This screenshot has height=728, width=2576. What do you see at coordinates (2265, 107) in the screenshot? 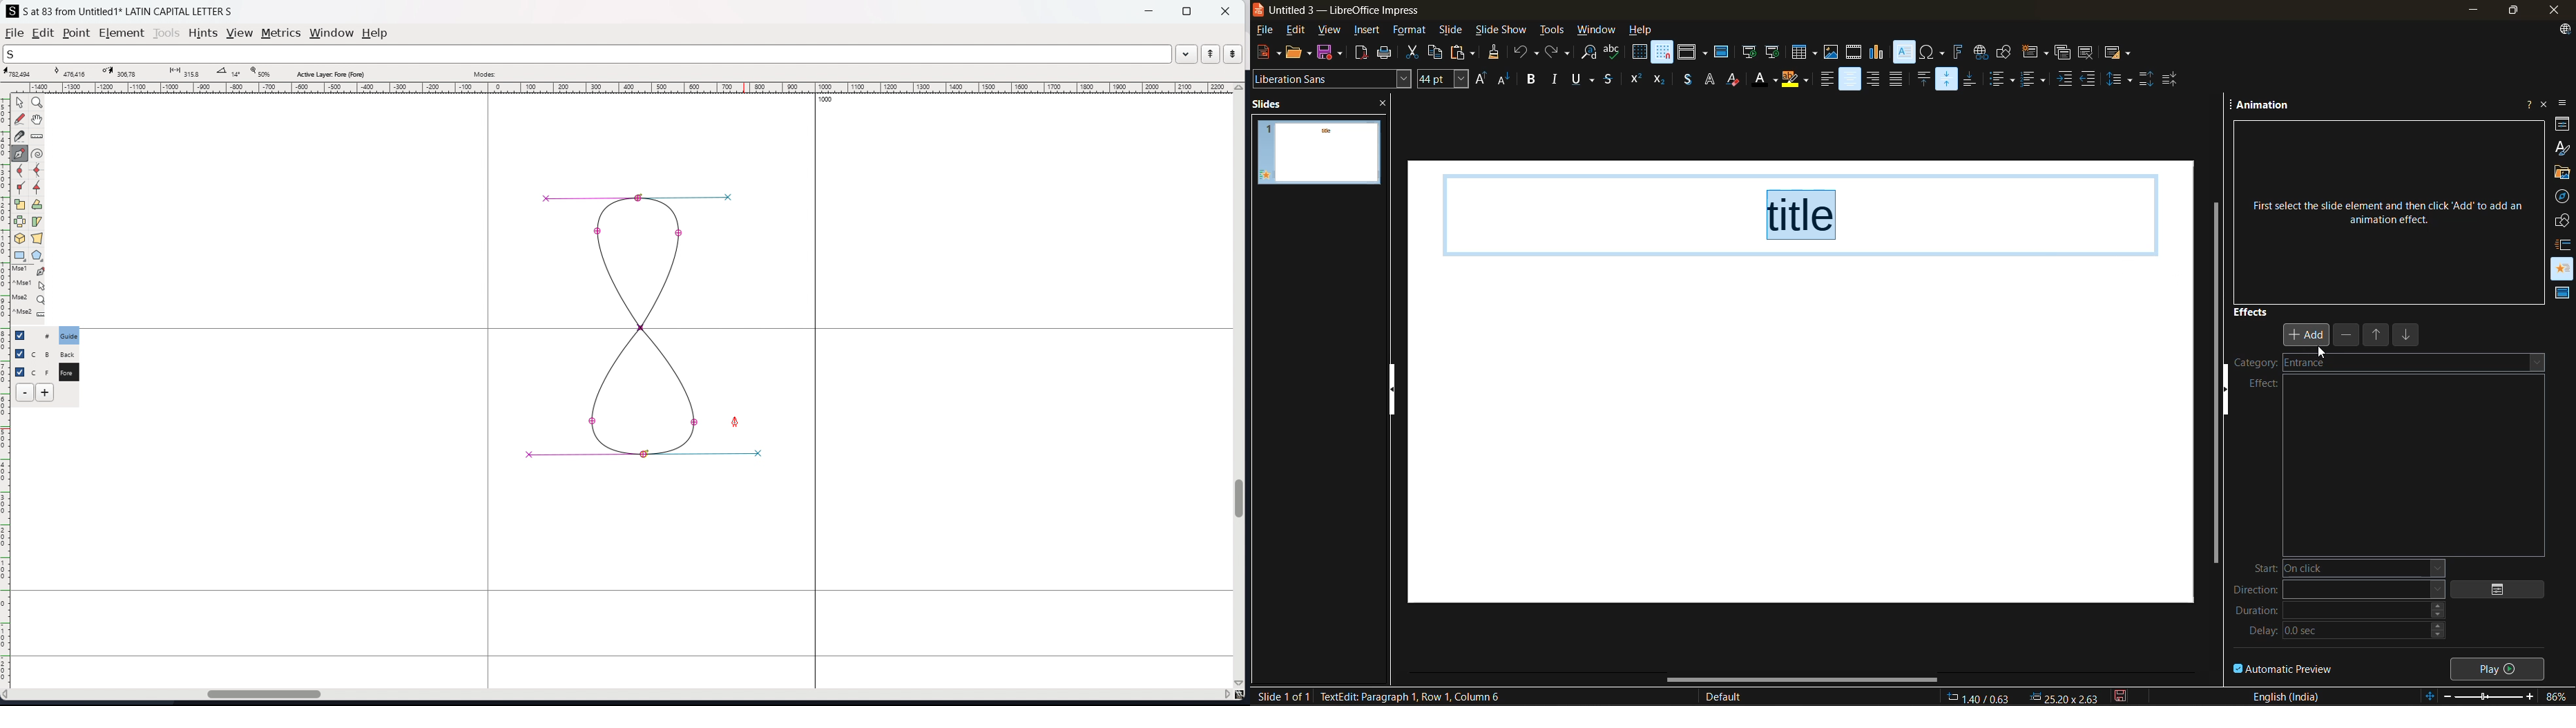
I see `animation` at bounding box center [2265, 107].